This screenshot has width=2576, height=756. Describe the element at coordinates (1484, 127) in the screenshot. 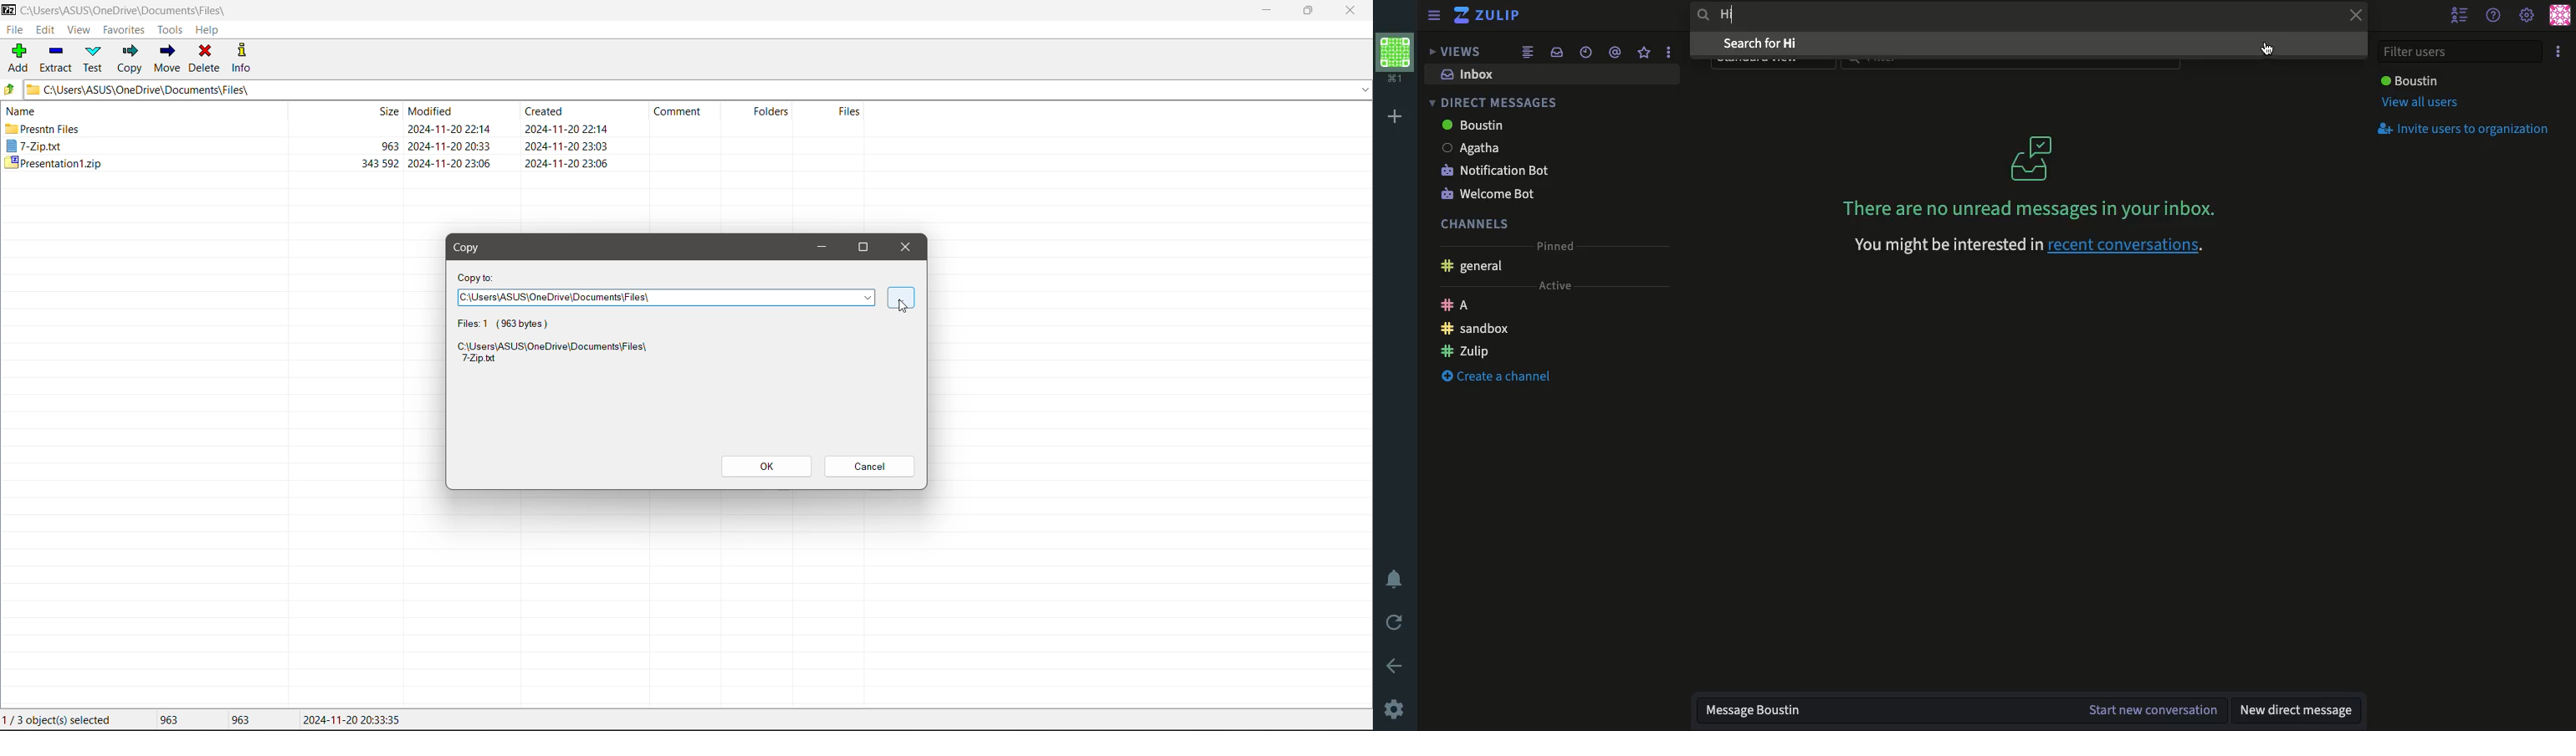

I see `boustin` at that location.